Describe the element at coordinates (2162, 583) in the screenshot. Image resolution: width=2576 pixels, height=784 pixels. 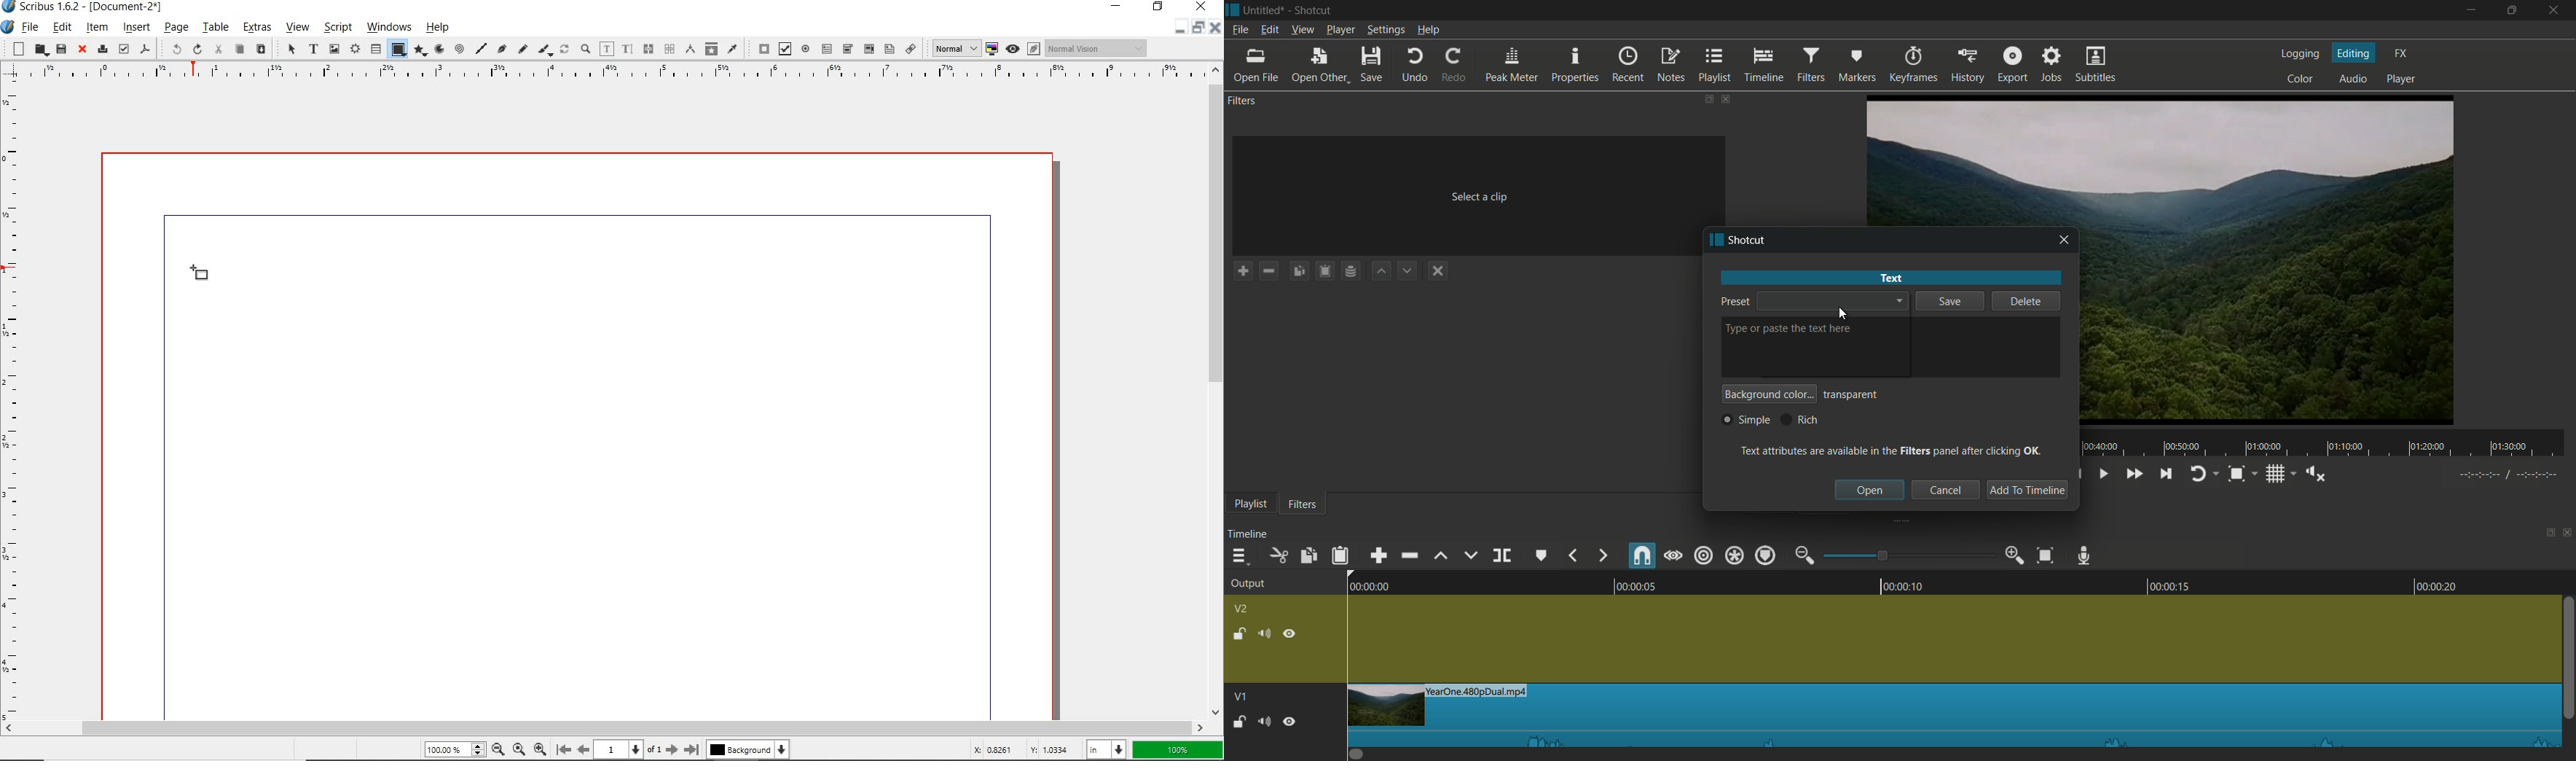
I see `00:00:15` at that location.